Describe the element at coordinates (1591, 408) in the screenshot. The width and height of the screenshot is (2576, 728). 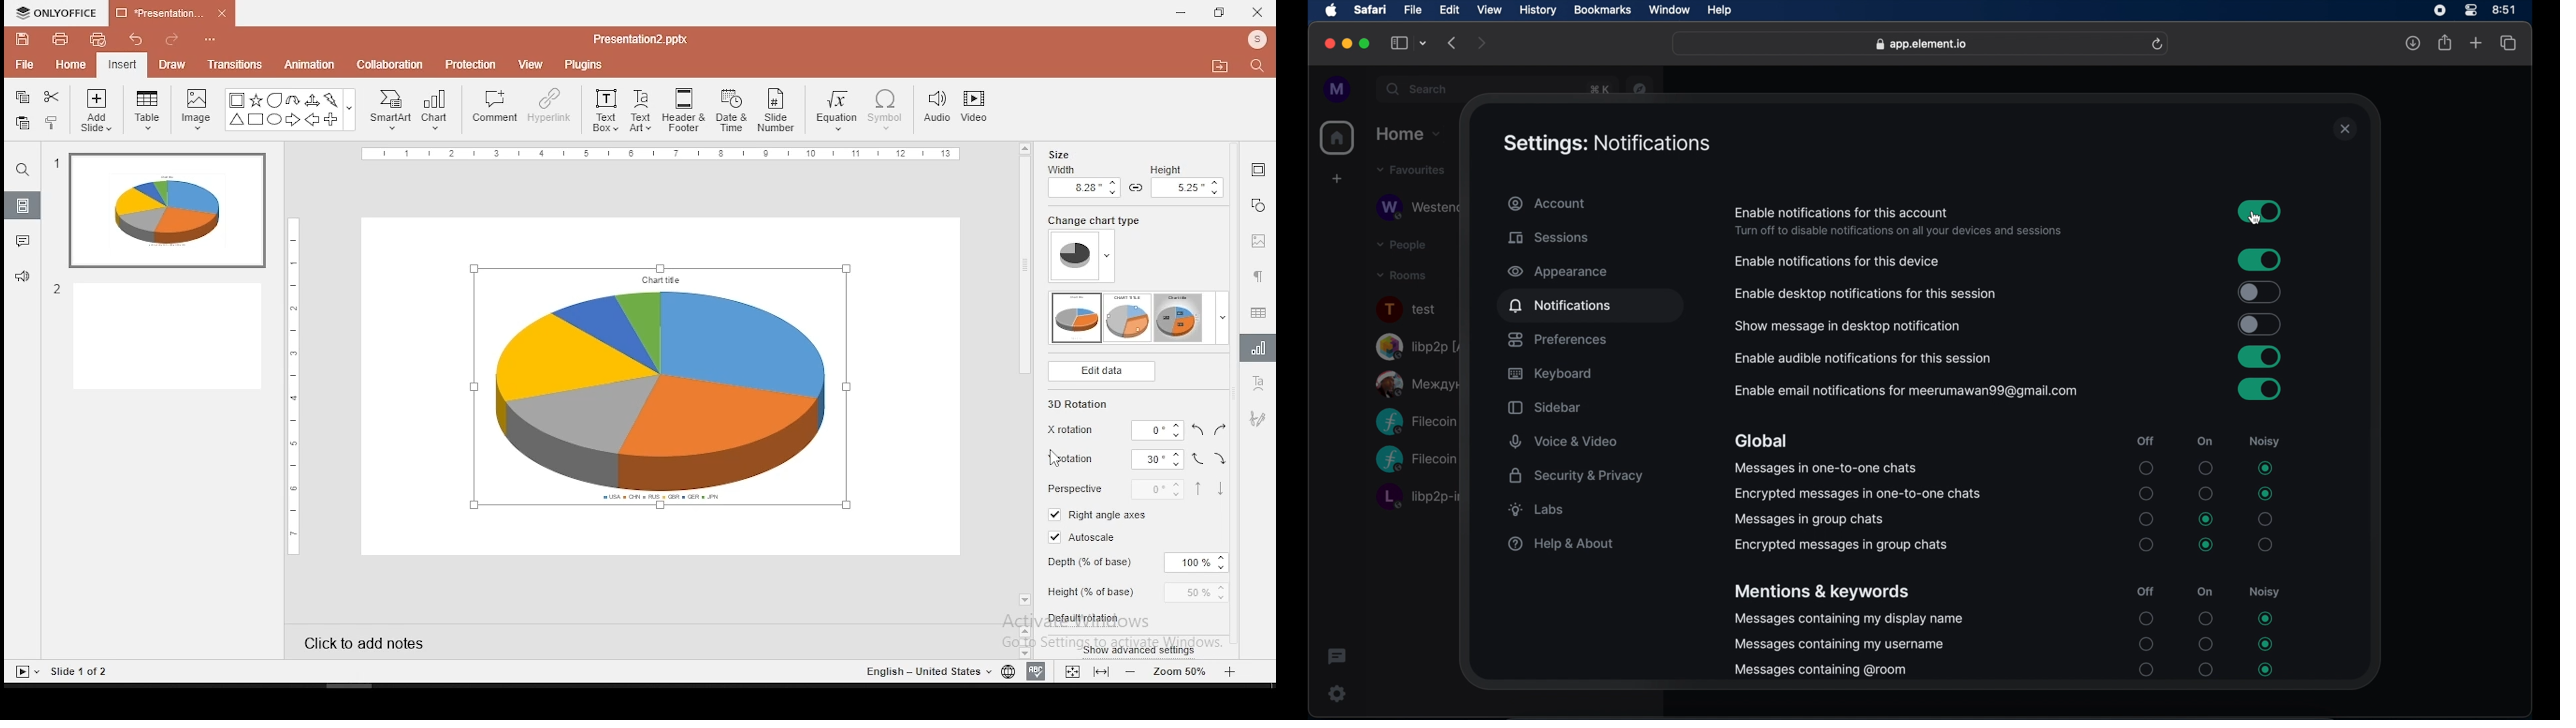
I see `sidebar` at that location.